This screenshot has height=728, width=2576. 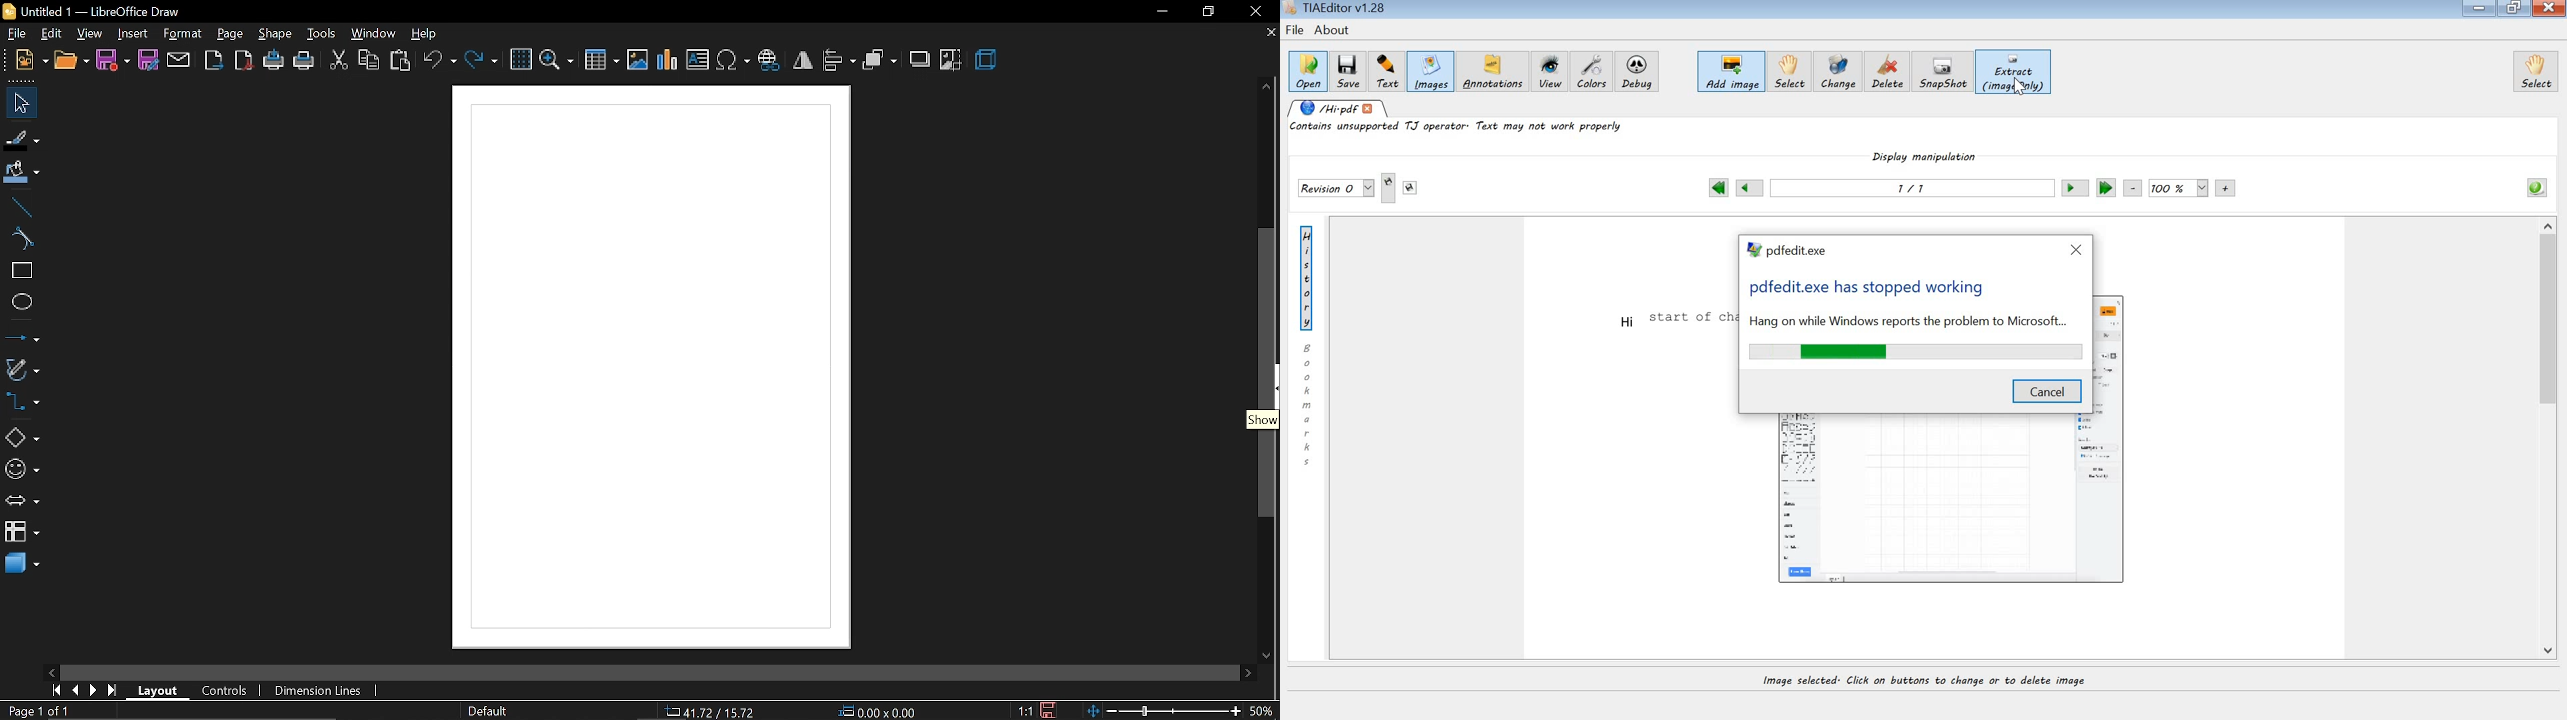 What do you see at coordinates (520, 60) in the screenshot?
I see `grid` at bounding box center [520, 60].